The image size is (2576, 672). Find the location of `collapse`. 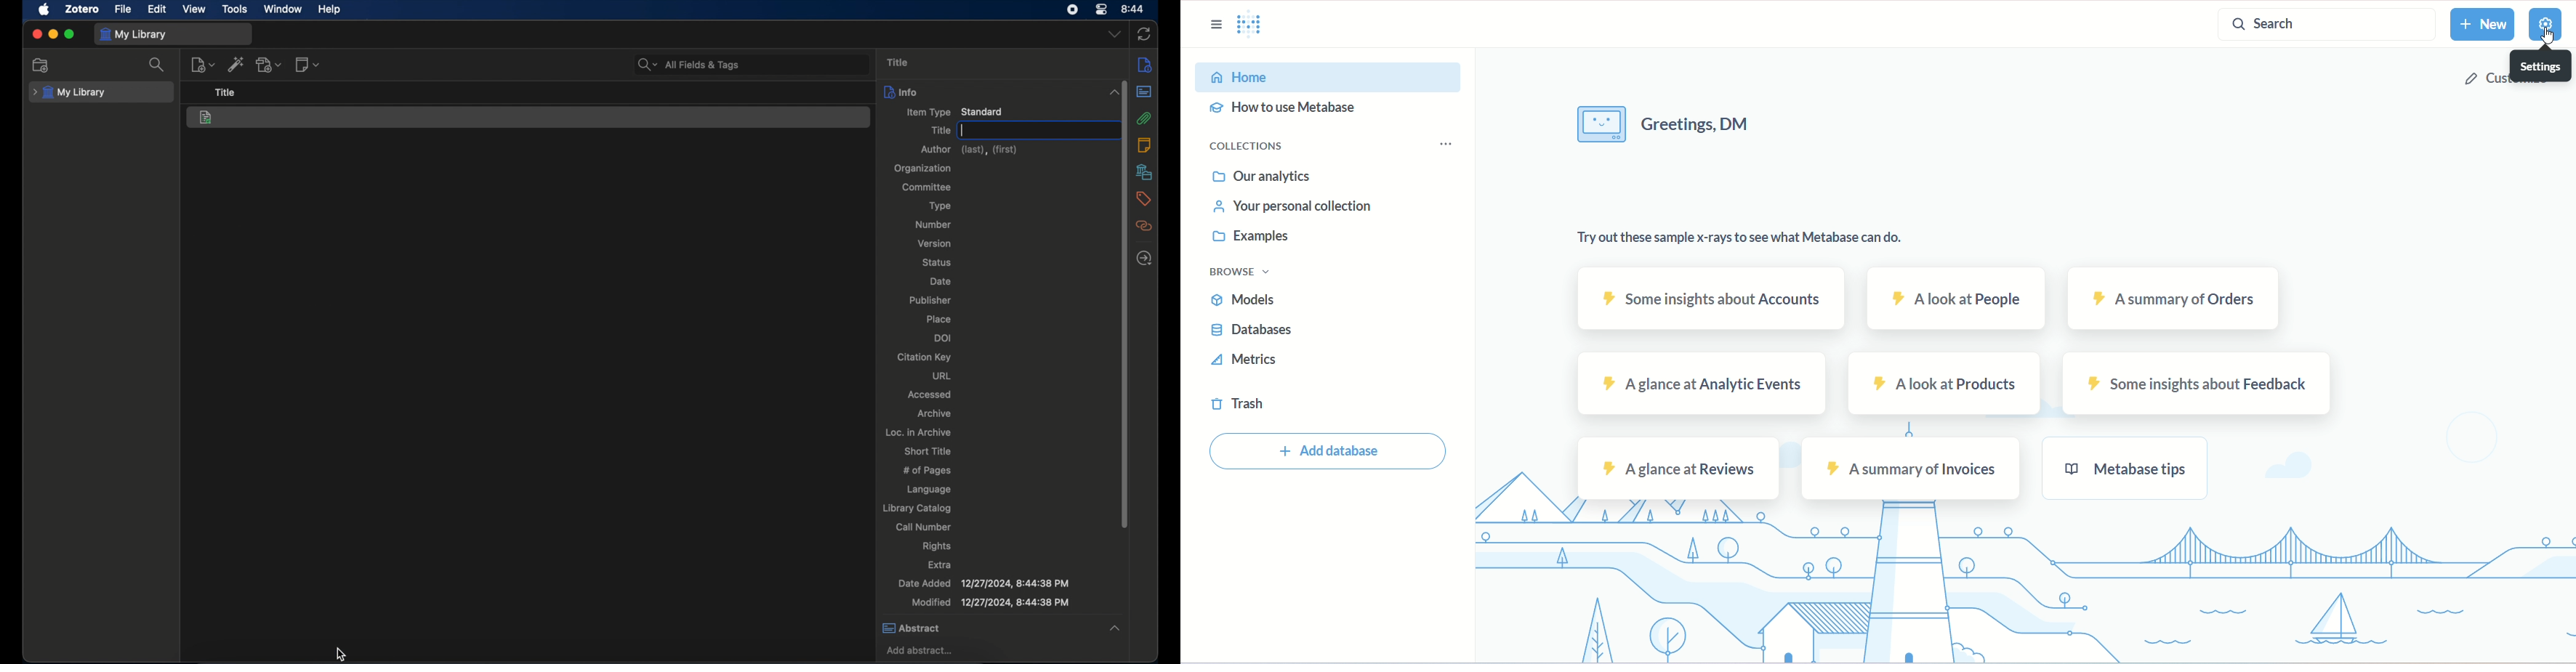

collapse is located at coordinates (1115, 629).